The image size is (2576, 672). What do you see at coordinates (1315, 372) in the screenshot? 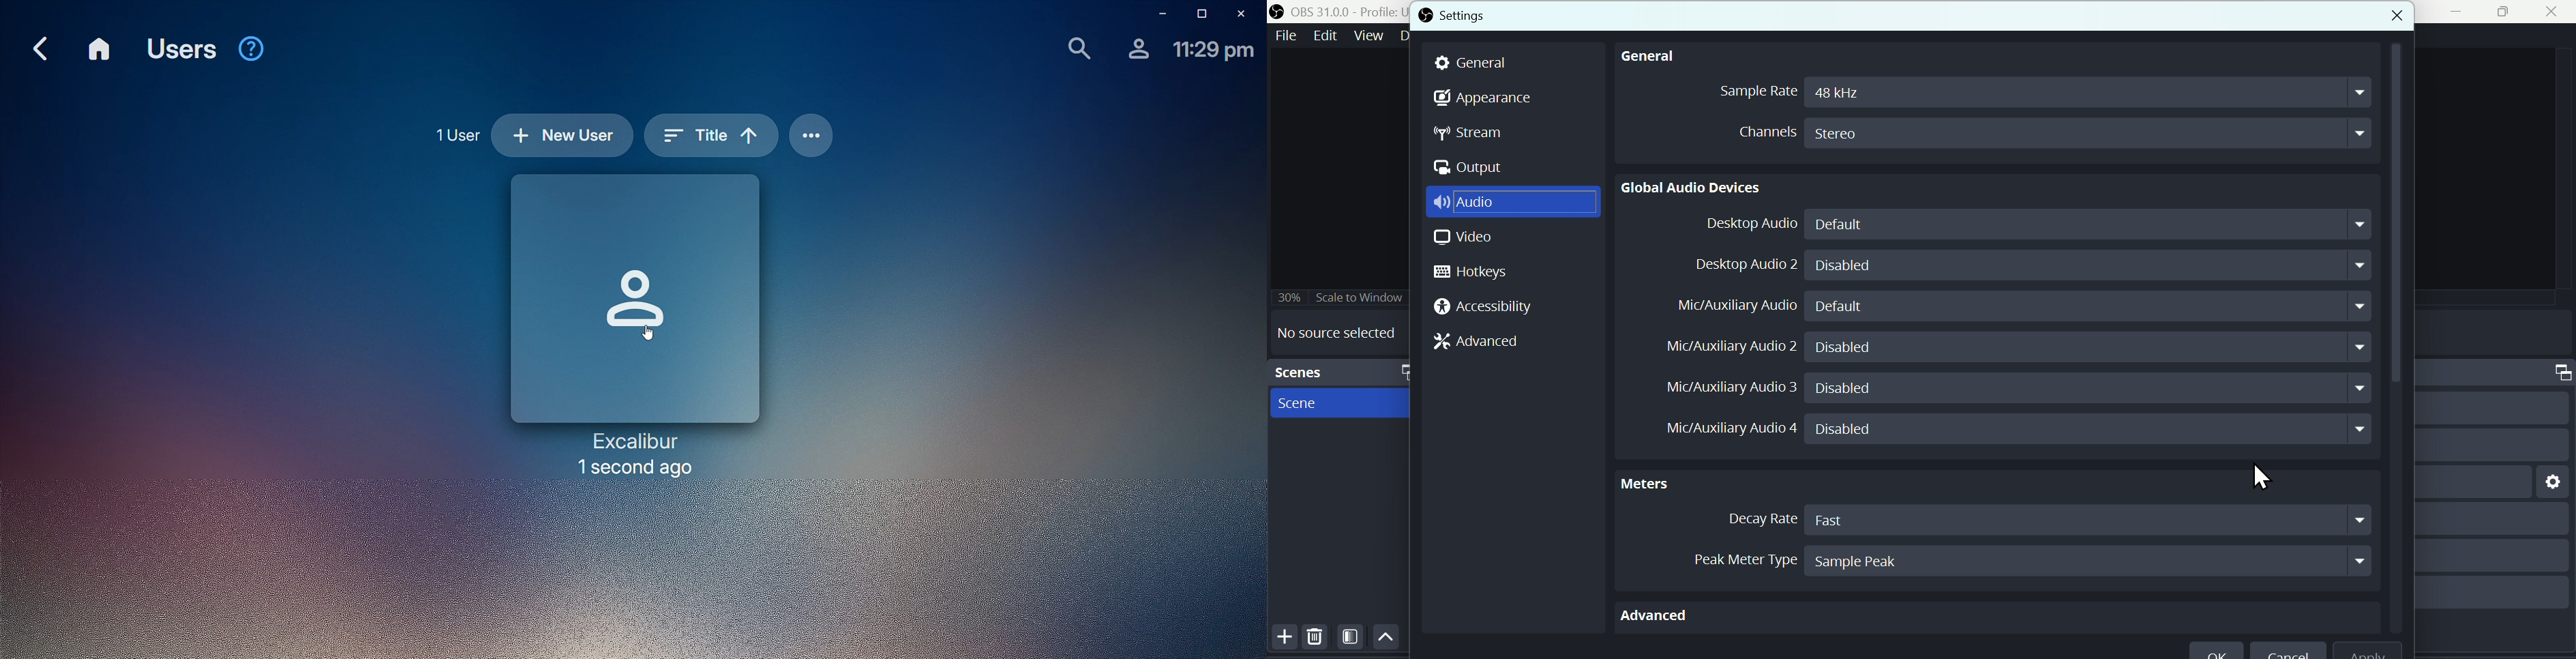
I see `Scenes` at bounding box center [1315, 372].